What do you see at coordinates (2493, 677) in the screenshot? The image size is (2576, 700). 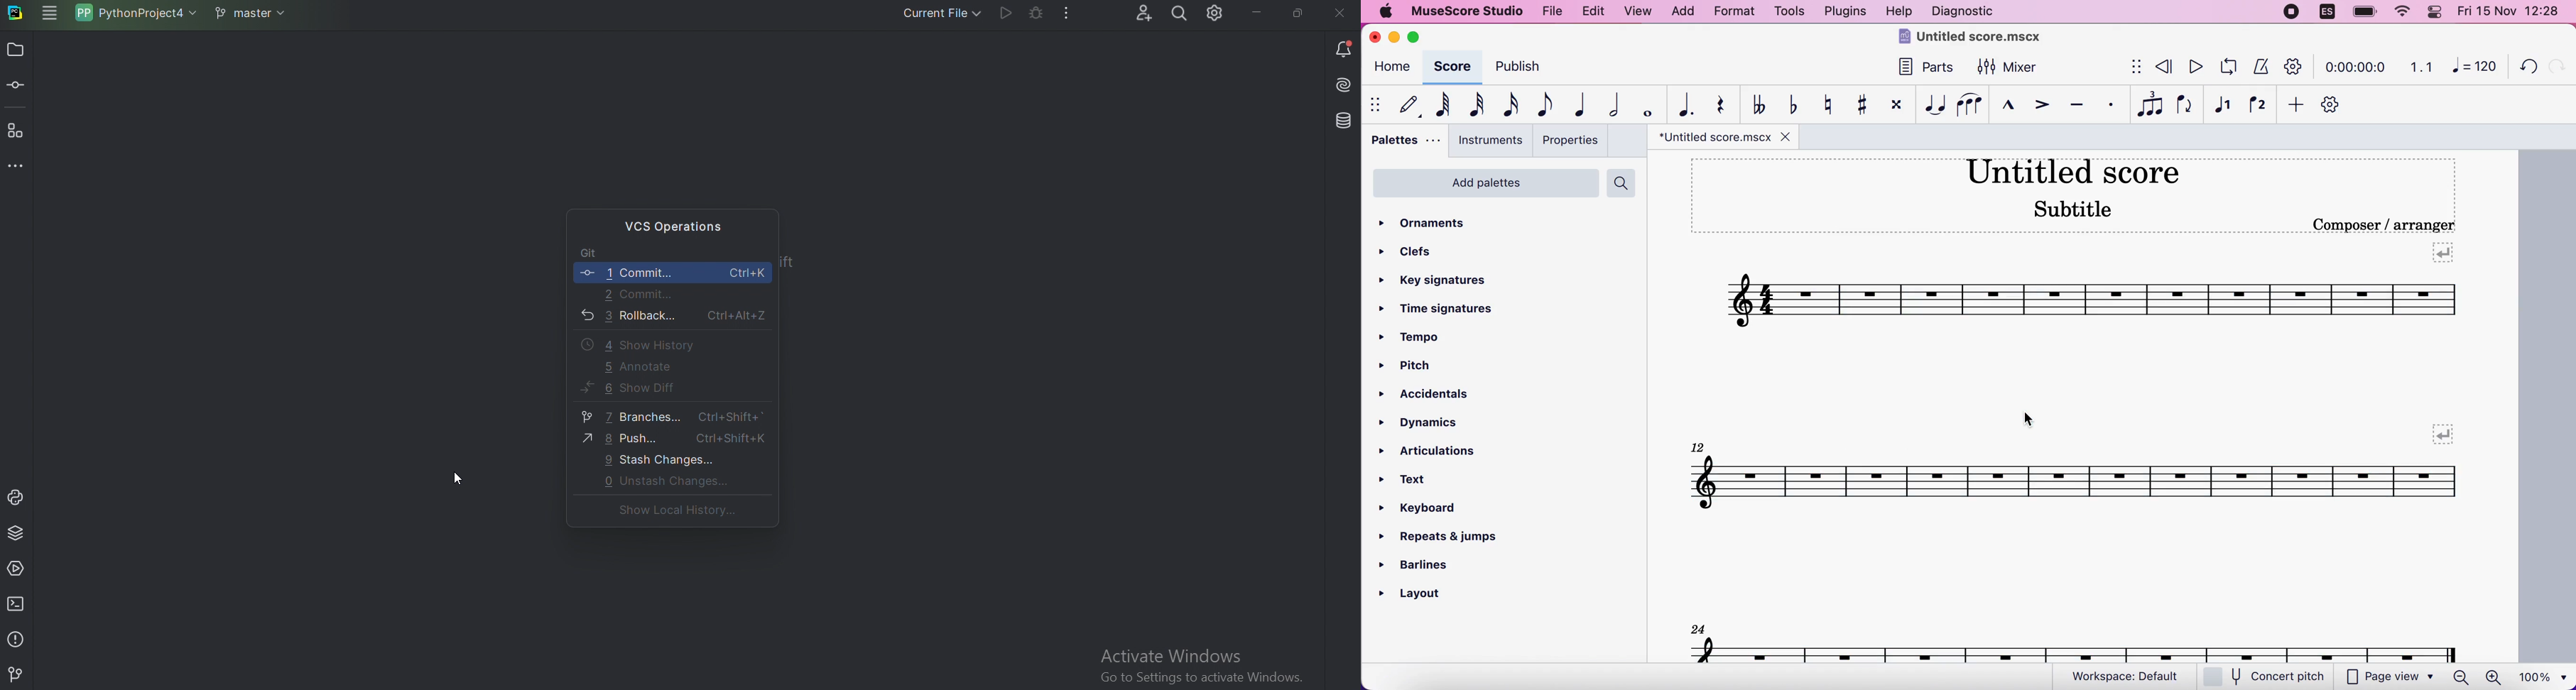 I see `zoom in` at bounding box center [2493, 677].